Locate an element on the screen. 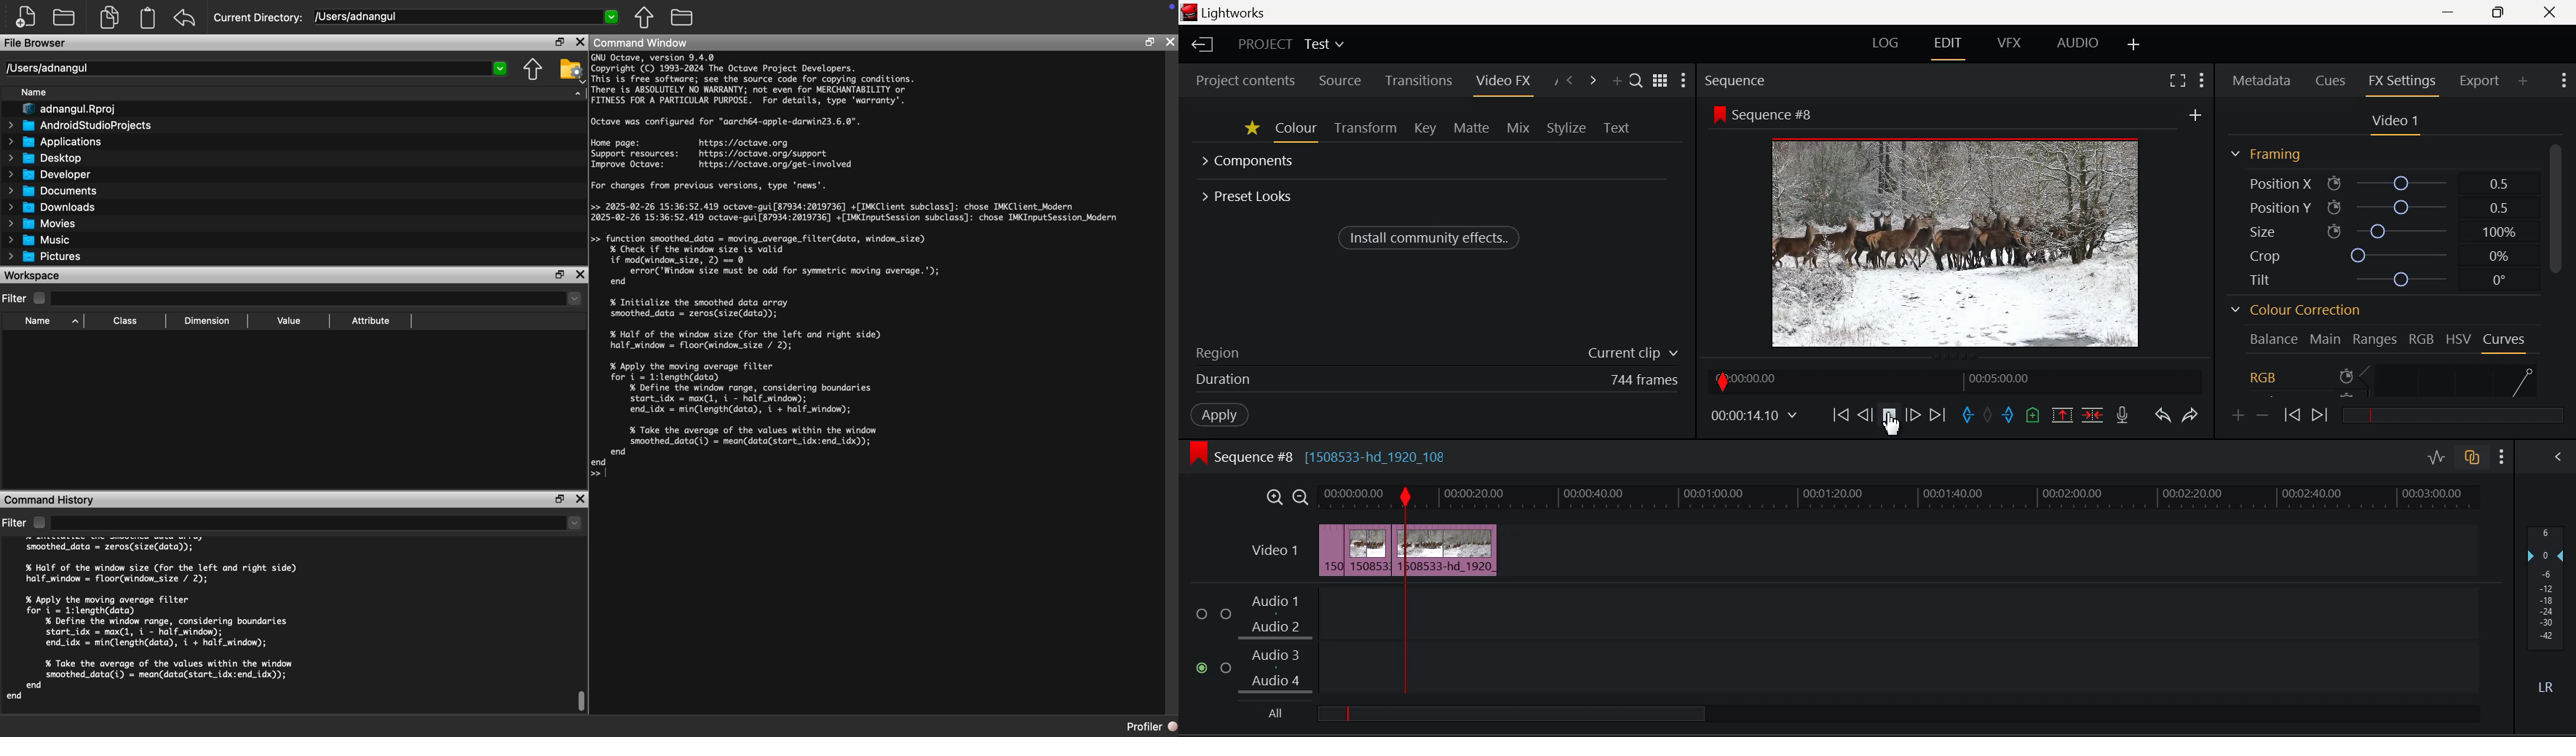 The width and height of the screenshot is (2576, 756). Video Played is located at coordinates (1889, 417).